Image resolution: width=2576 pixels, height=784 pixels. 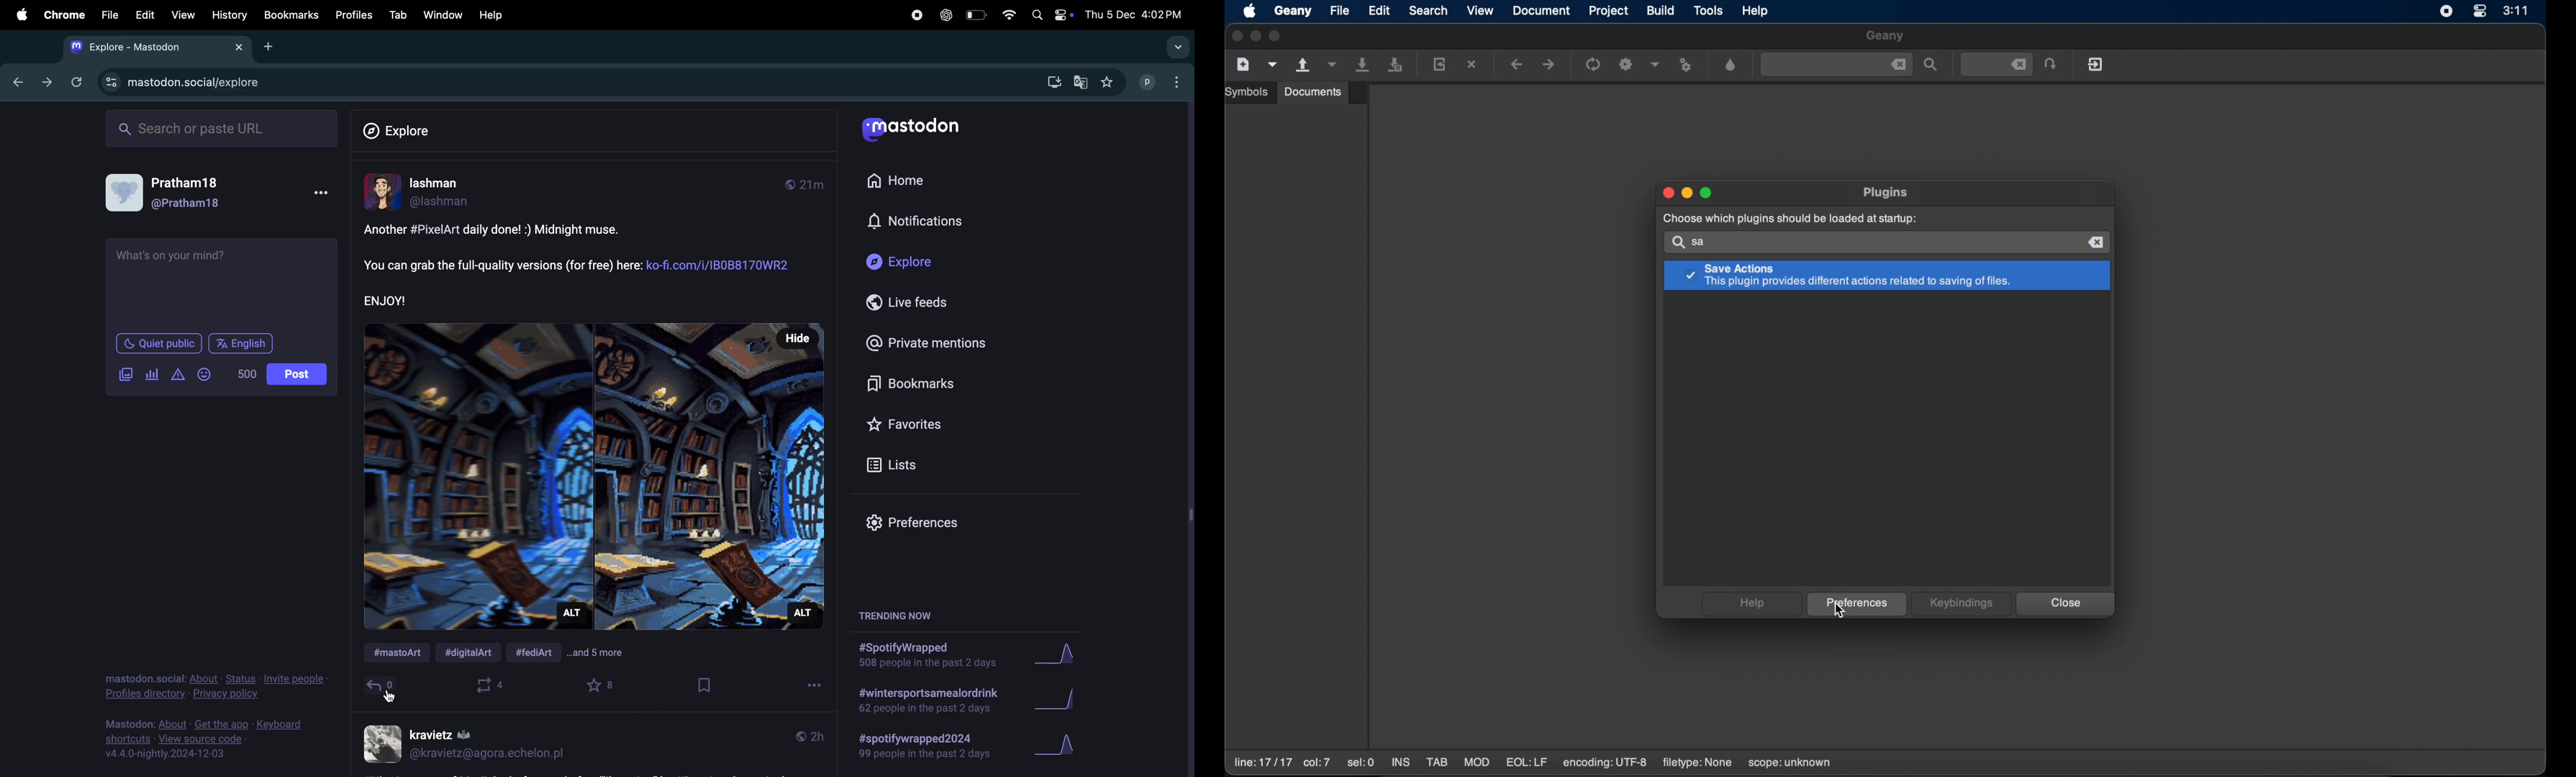 What do you see at coordinates (291, 15) in the screenshot?
I see `bookmarks` at bounding box center [291, 15].